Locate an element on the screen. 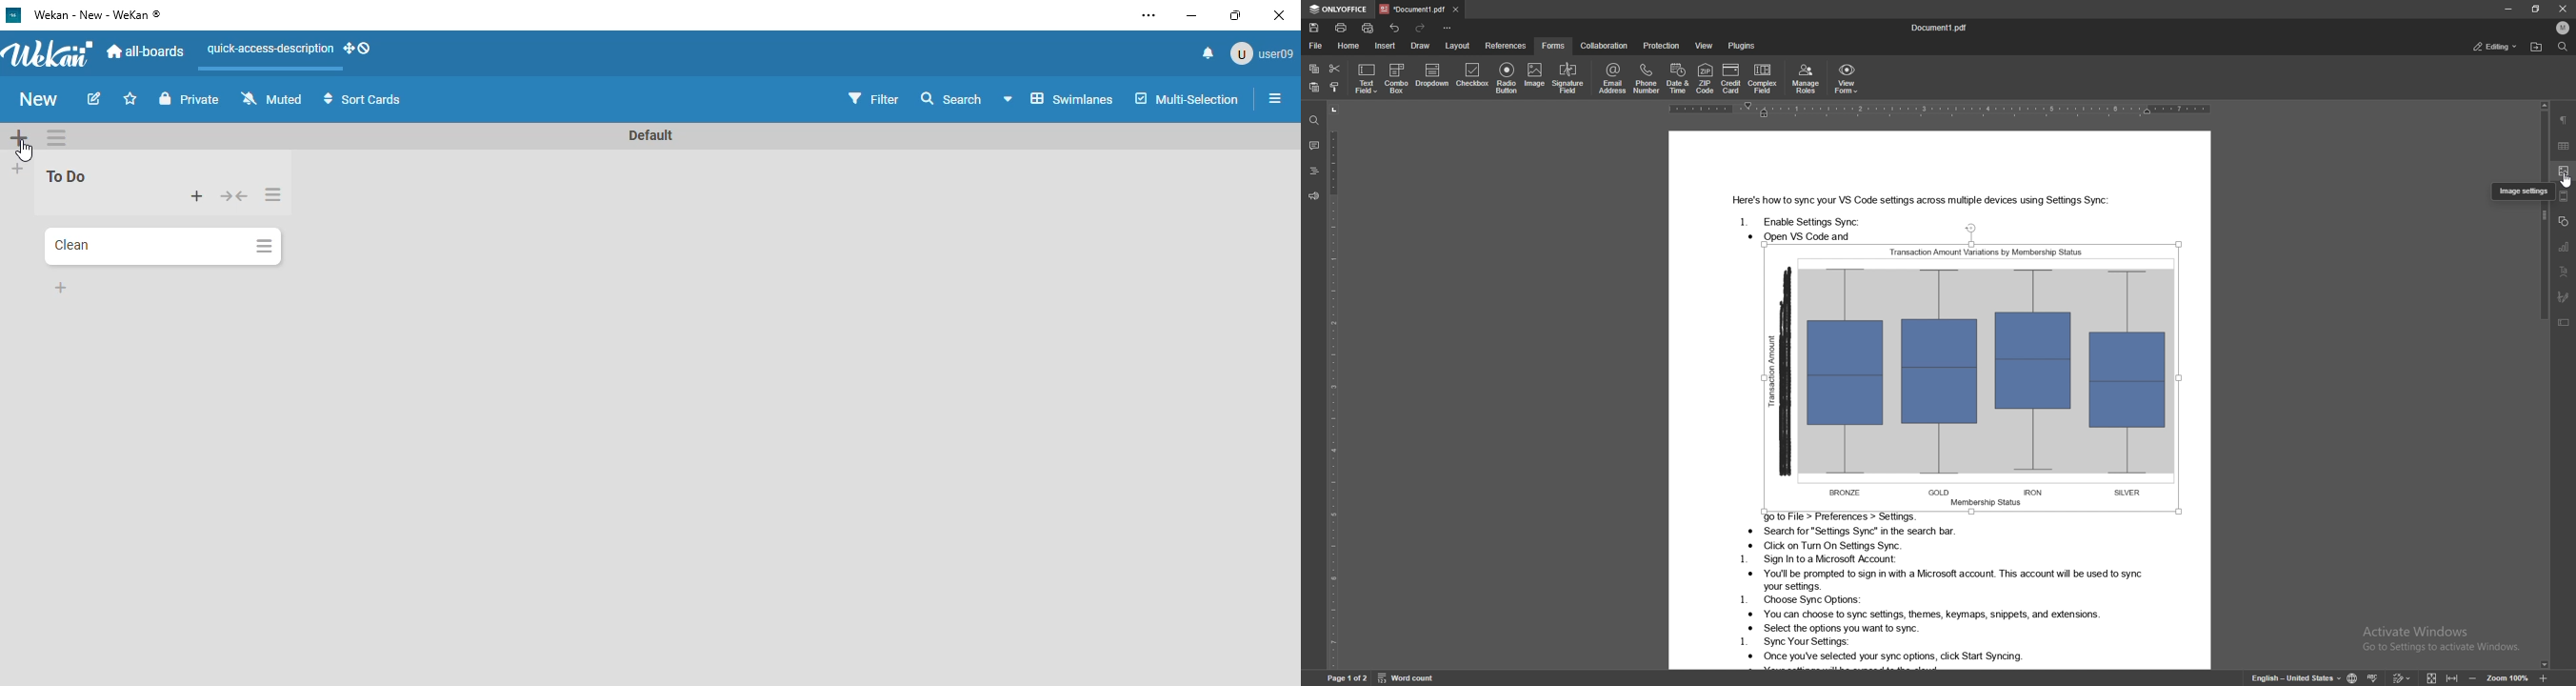 The image size is (2576, 700). wekan is located at coordinates (50, 52).